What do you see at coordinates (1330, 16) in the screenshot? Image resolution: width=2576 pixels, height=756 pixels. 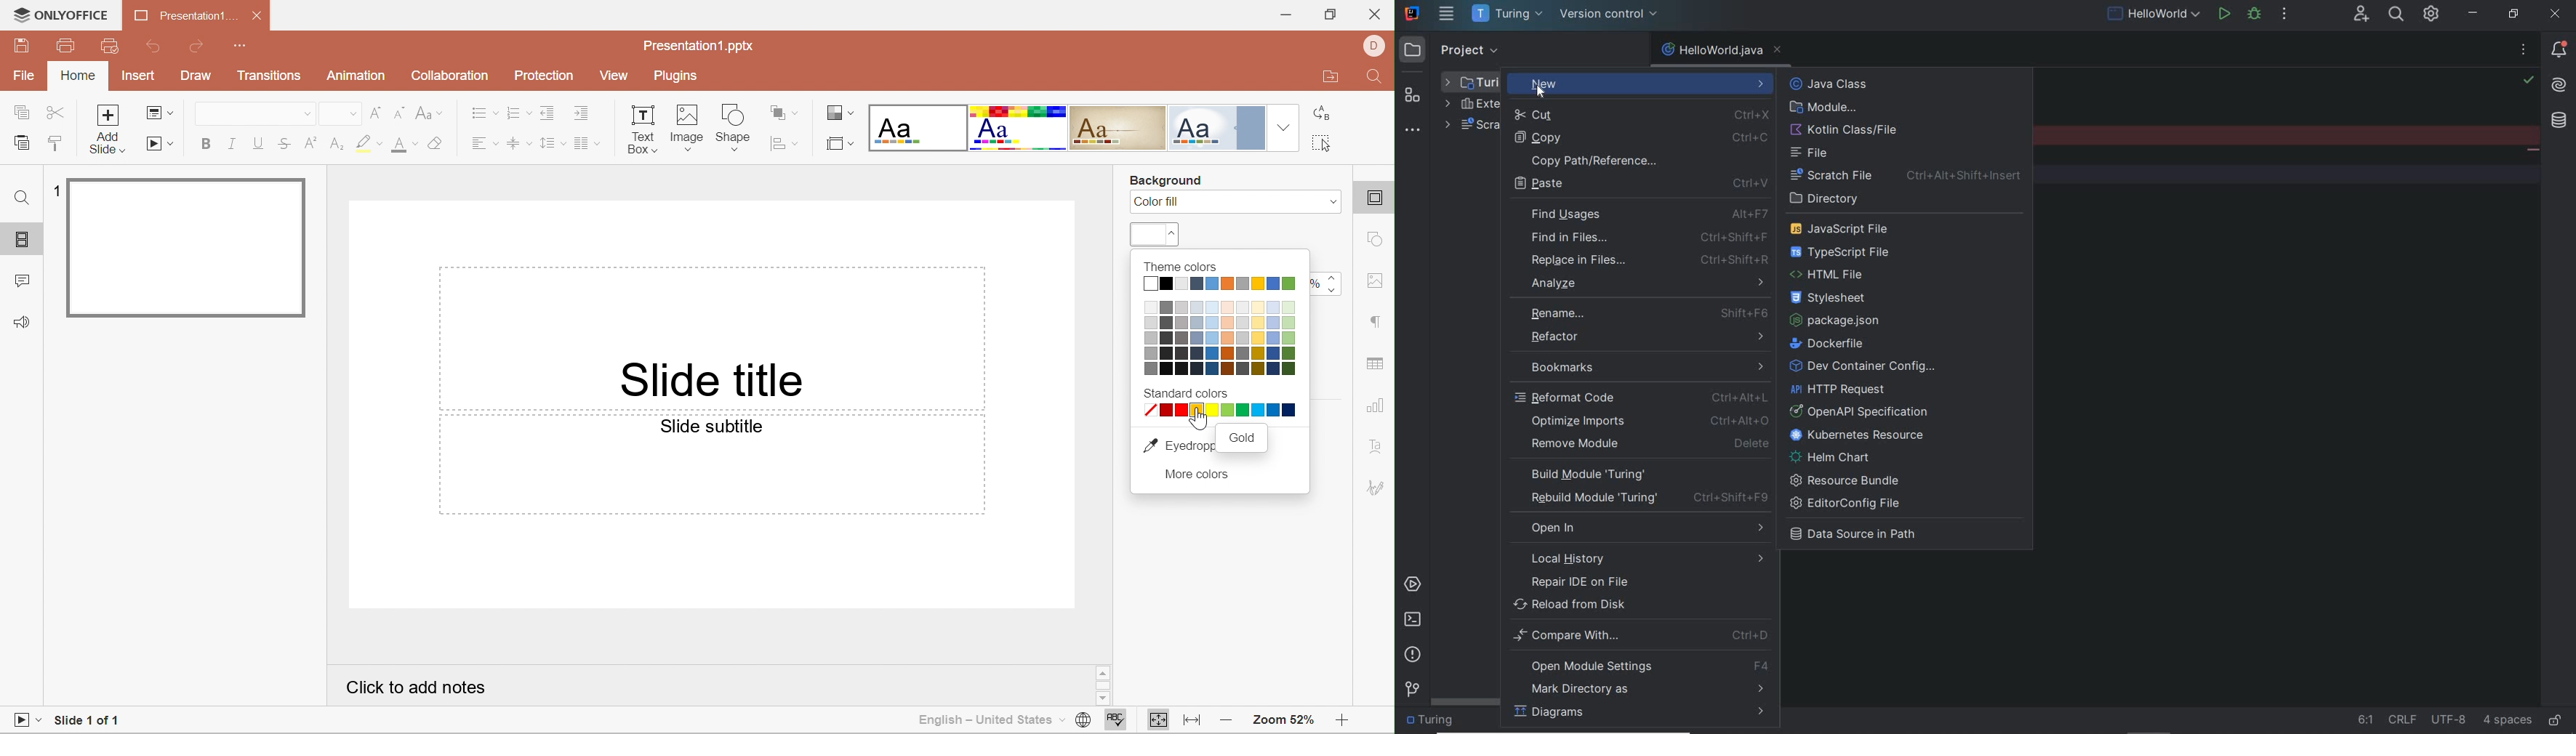 I see `Restore Down` at bounding box center [1330, 16].